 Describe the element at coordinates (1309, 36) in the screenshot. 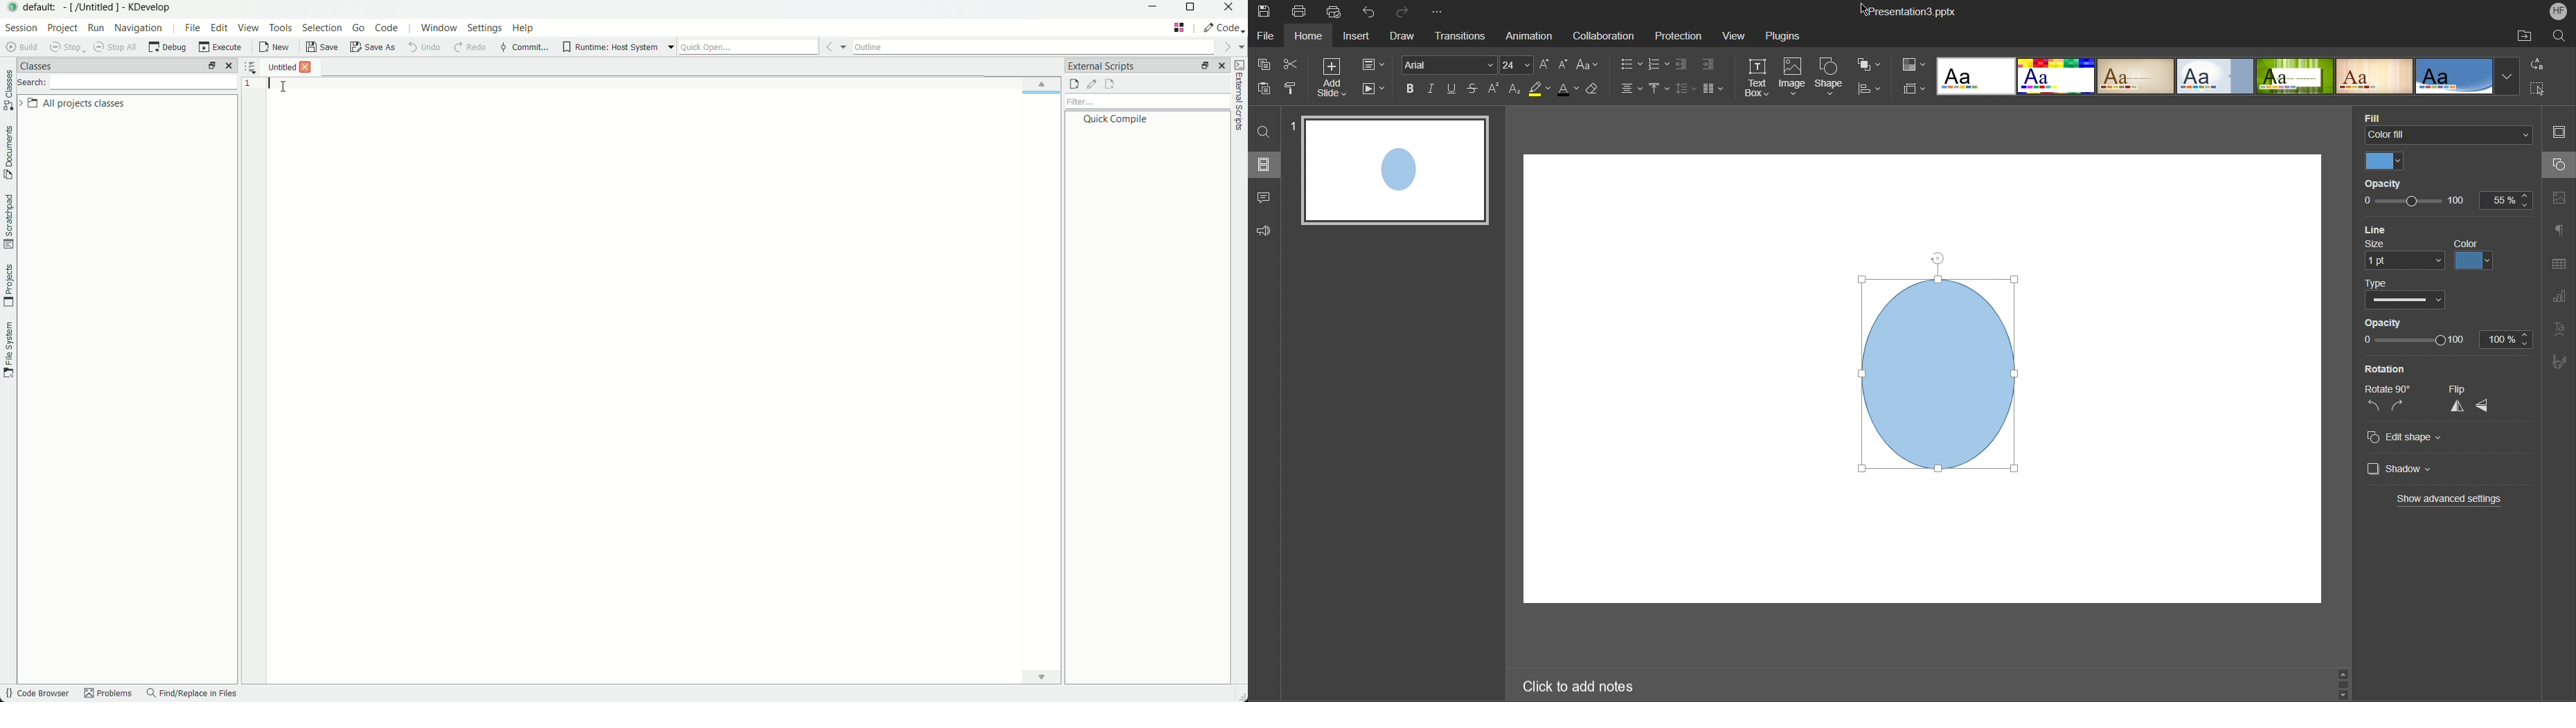

I see `Home` at that location.